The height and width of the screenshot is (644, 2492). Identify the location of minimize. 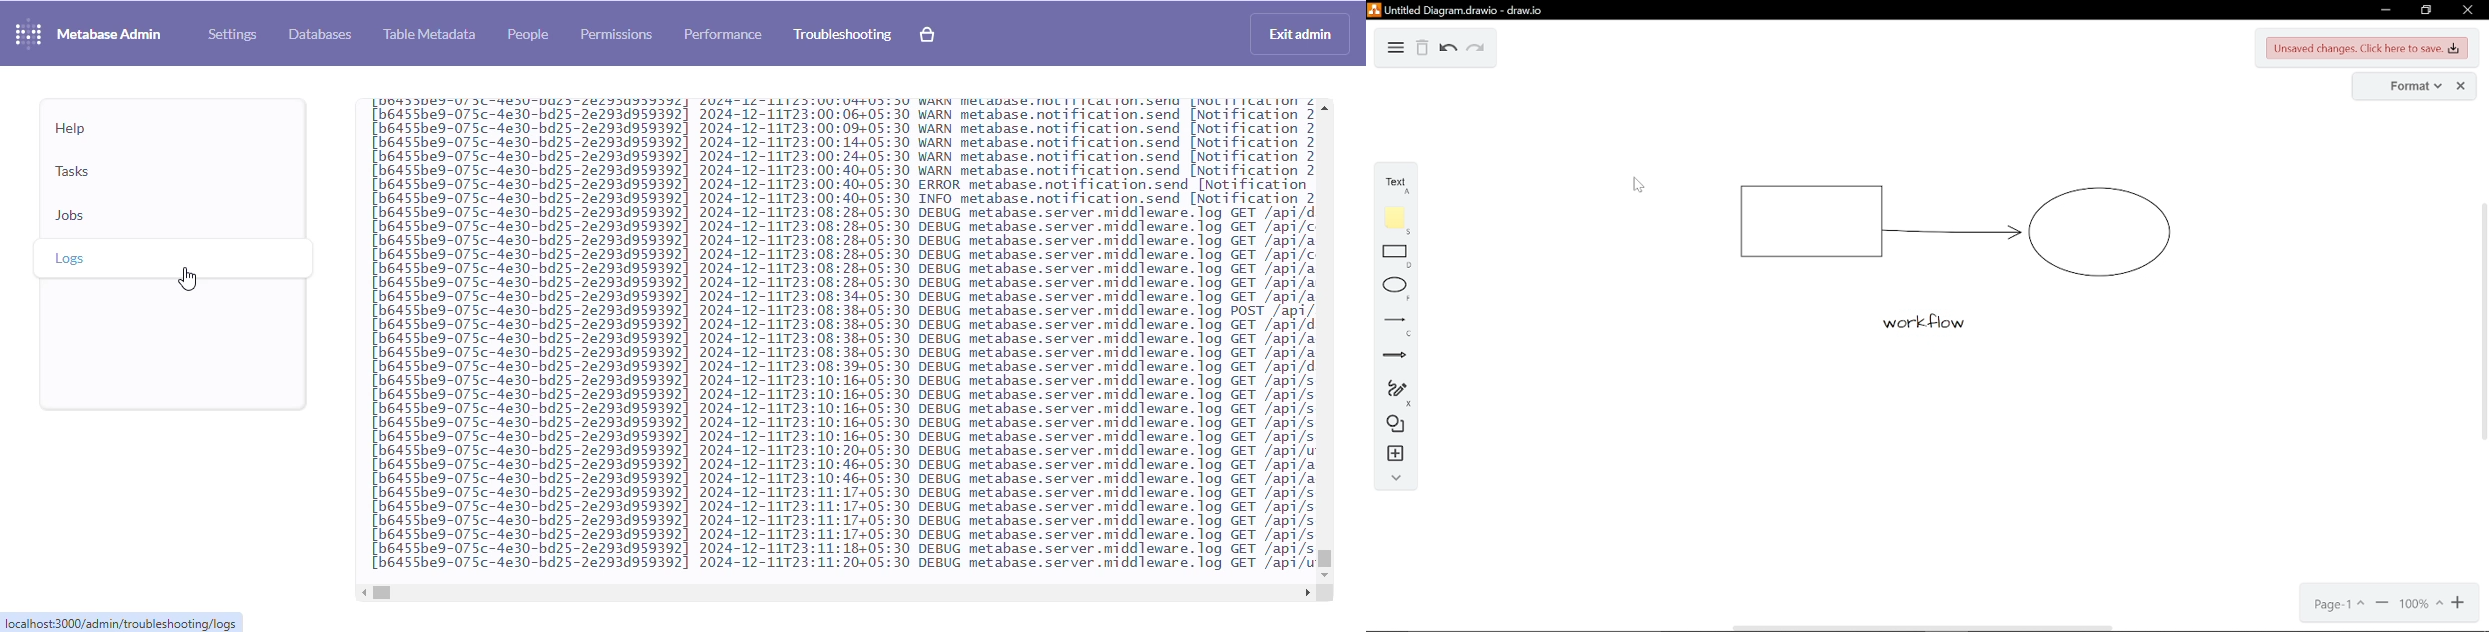
(2386, 11).